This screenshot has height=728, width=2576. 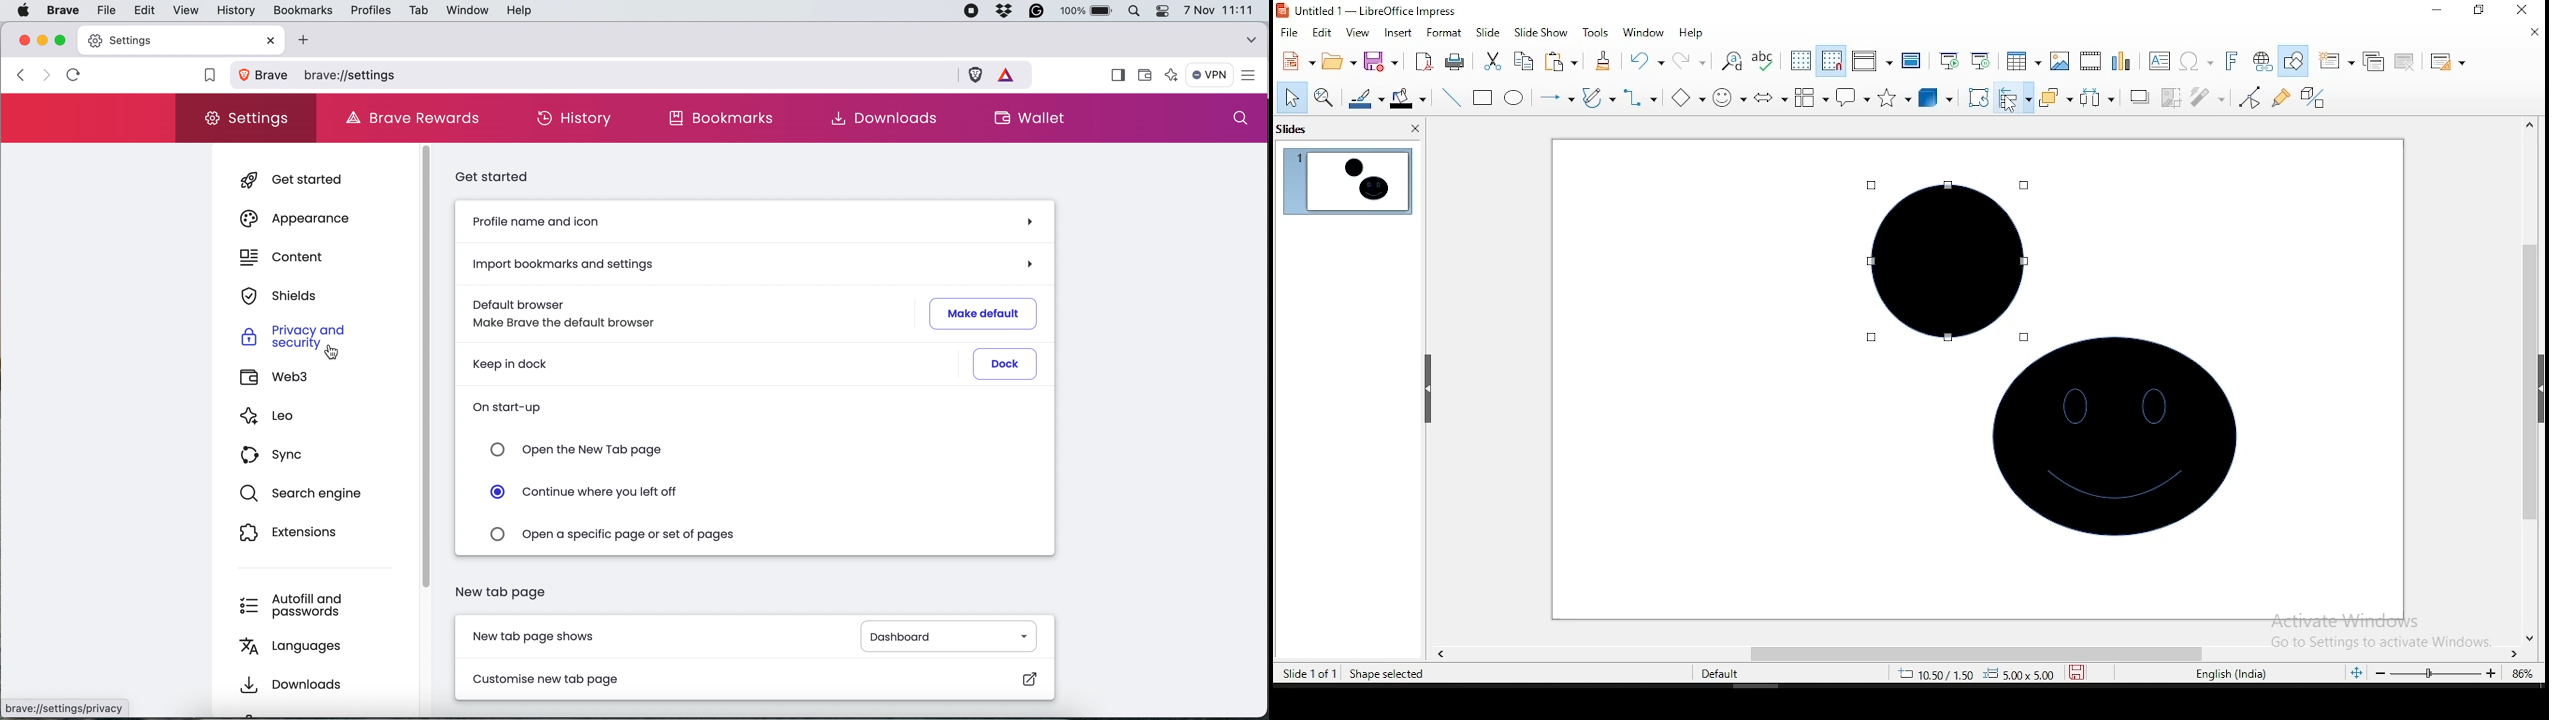 What do you see at coordinates (1367, 11) in the screenshot?
I see `icon and filename` at bounding box center [1367, 11].